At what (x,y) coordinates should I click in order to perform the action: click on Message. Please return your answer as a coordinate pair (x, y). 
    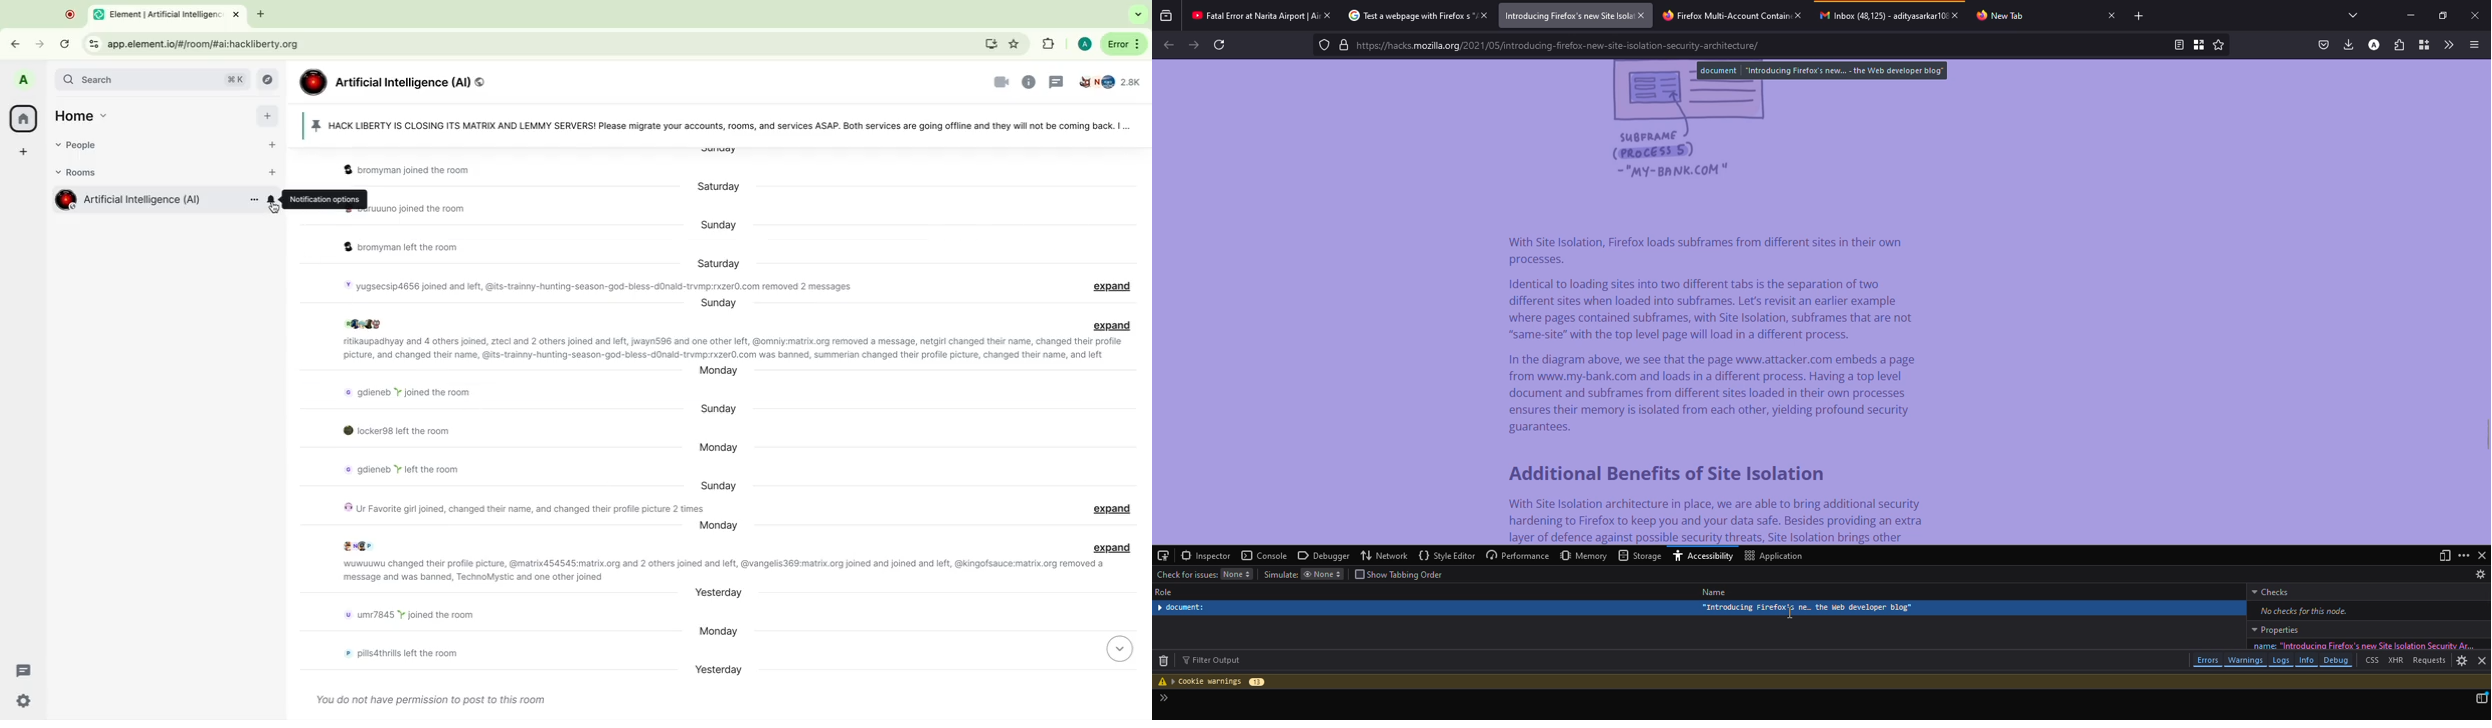
    Looking at the image, I should click on (412, 208).